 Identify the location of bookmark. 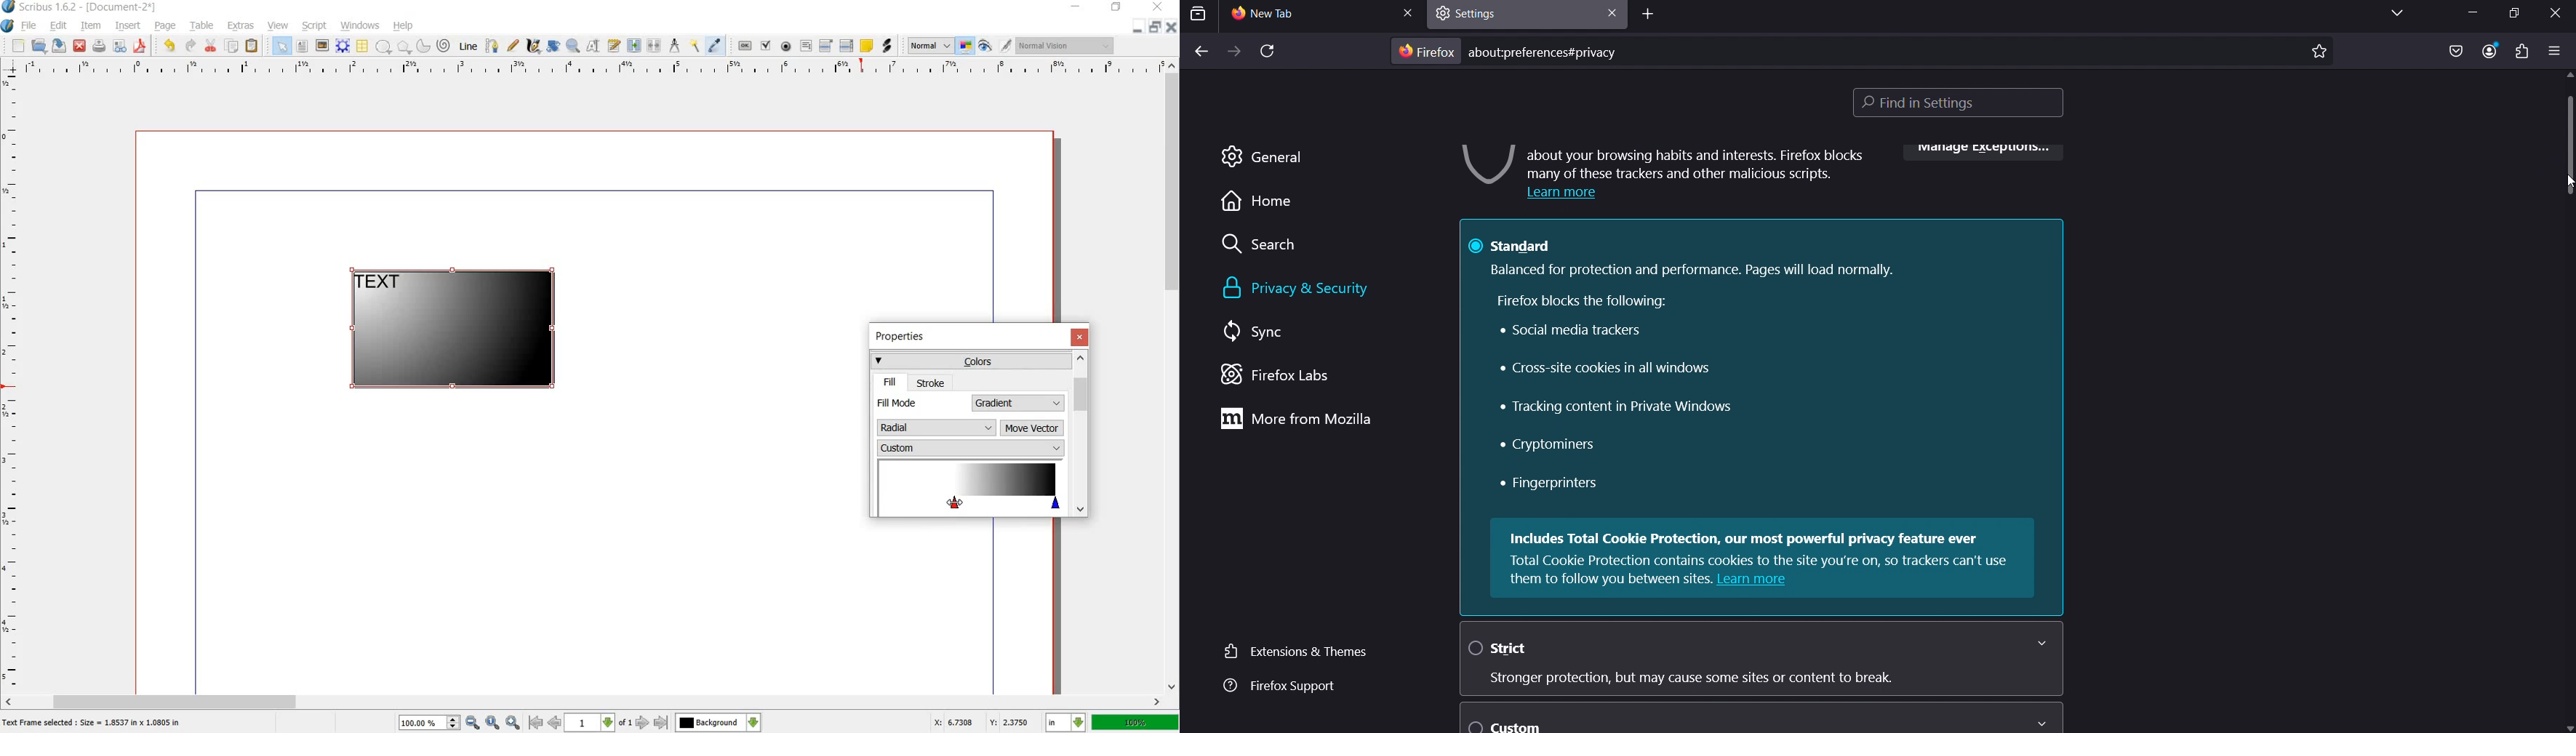
(2319, 49).